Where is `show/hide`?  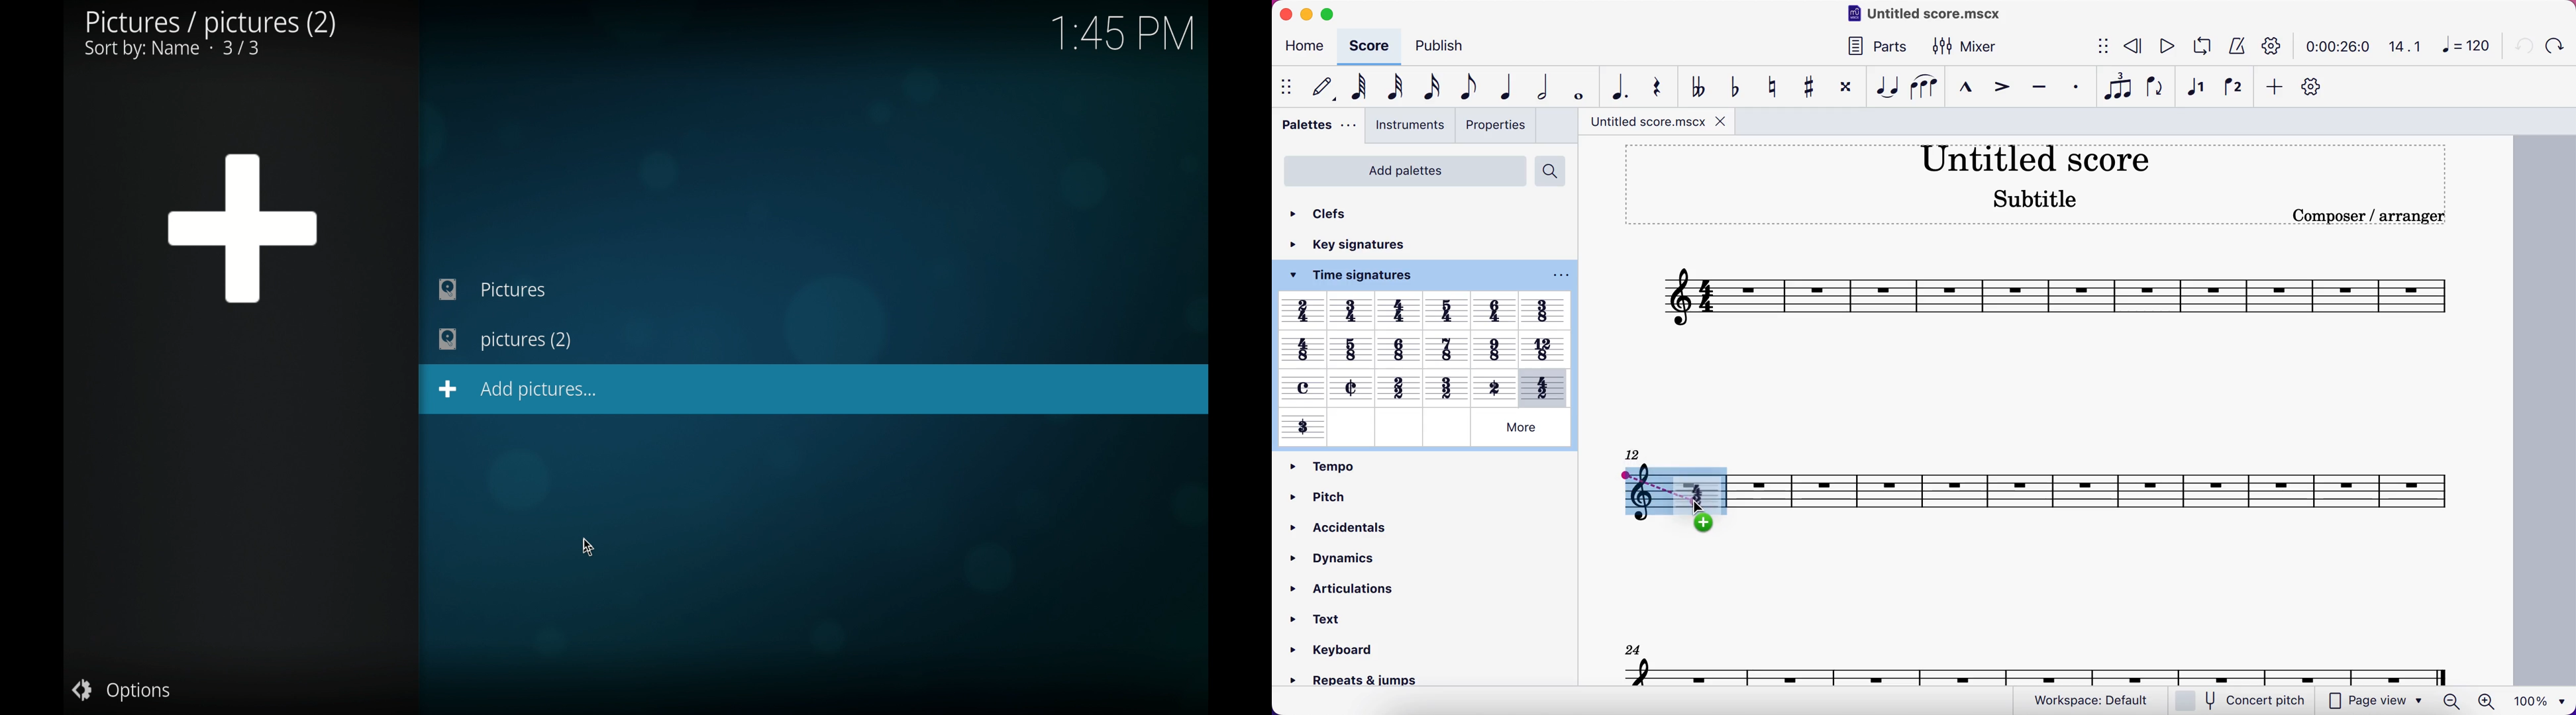 show/hide is located at coordinates (1288, 86).